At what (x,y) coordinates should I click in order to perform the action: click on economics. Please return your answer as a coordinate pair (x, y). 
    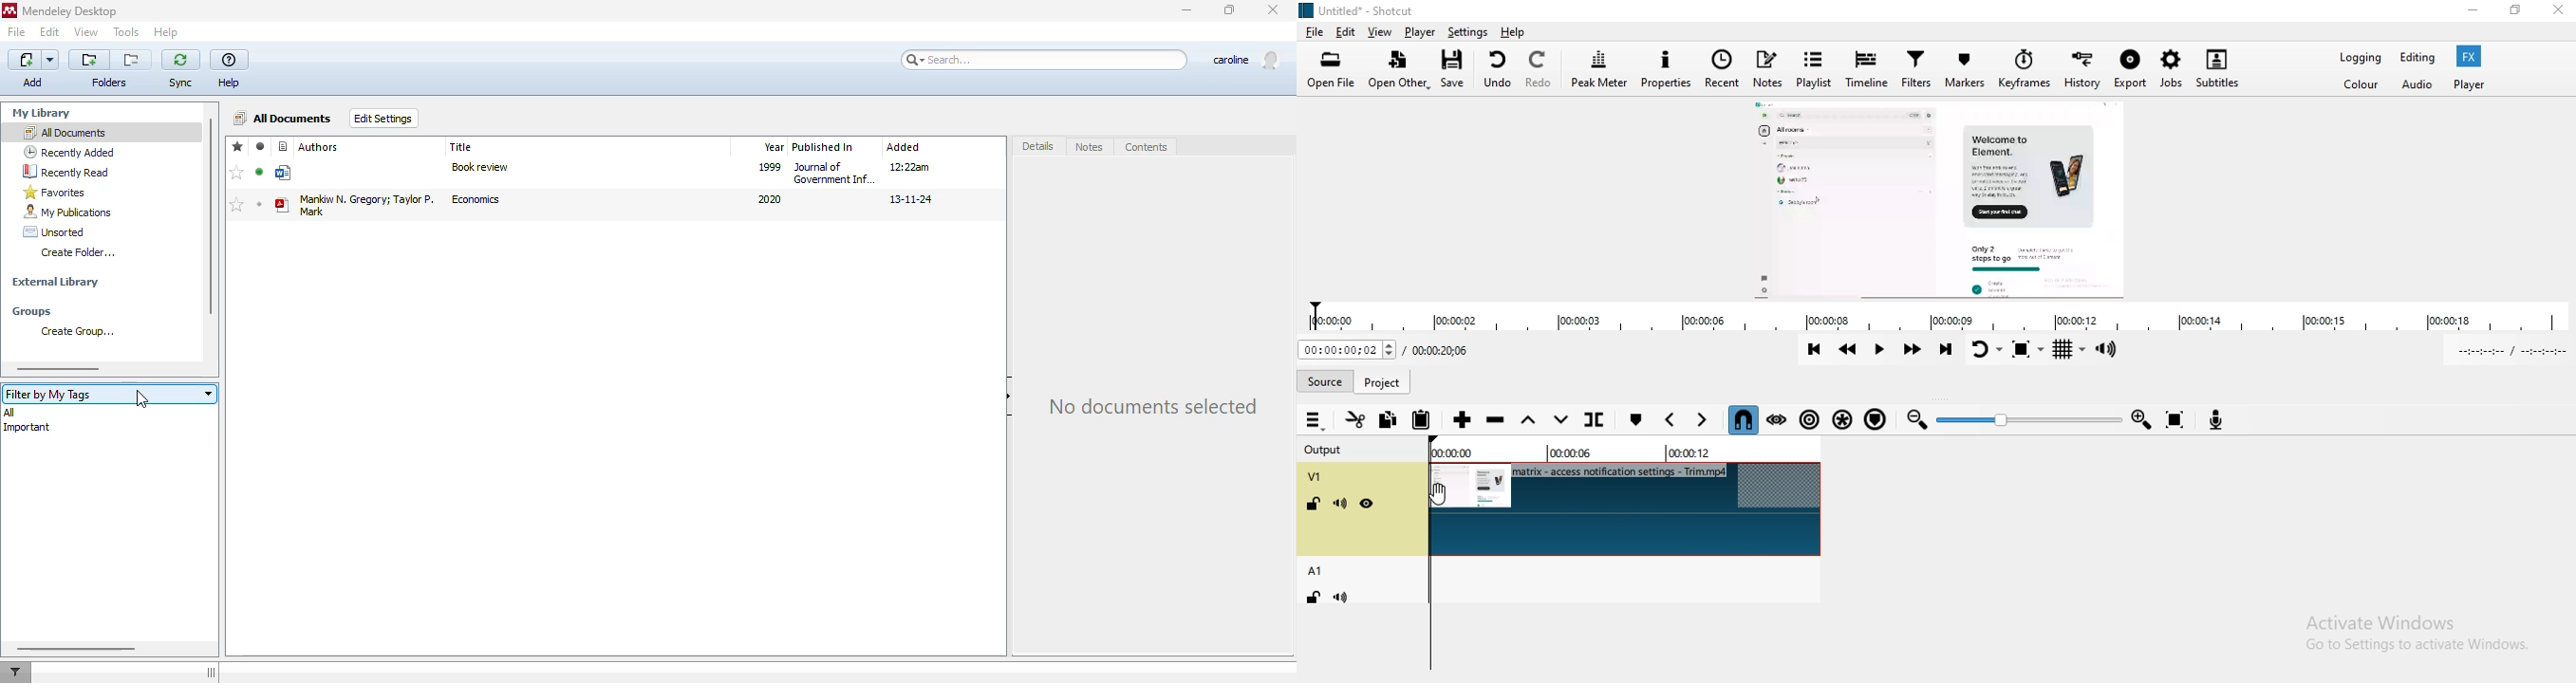
    Looking at the image, I should click on (476, 199).